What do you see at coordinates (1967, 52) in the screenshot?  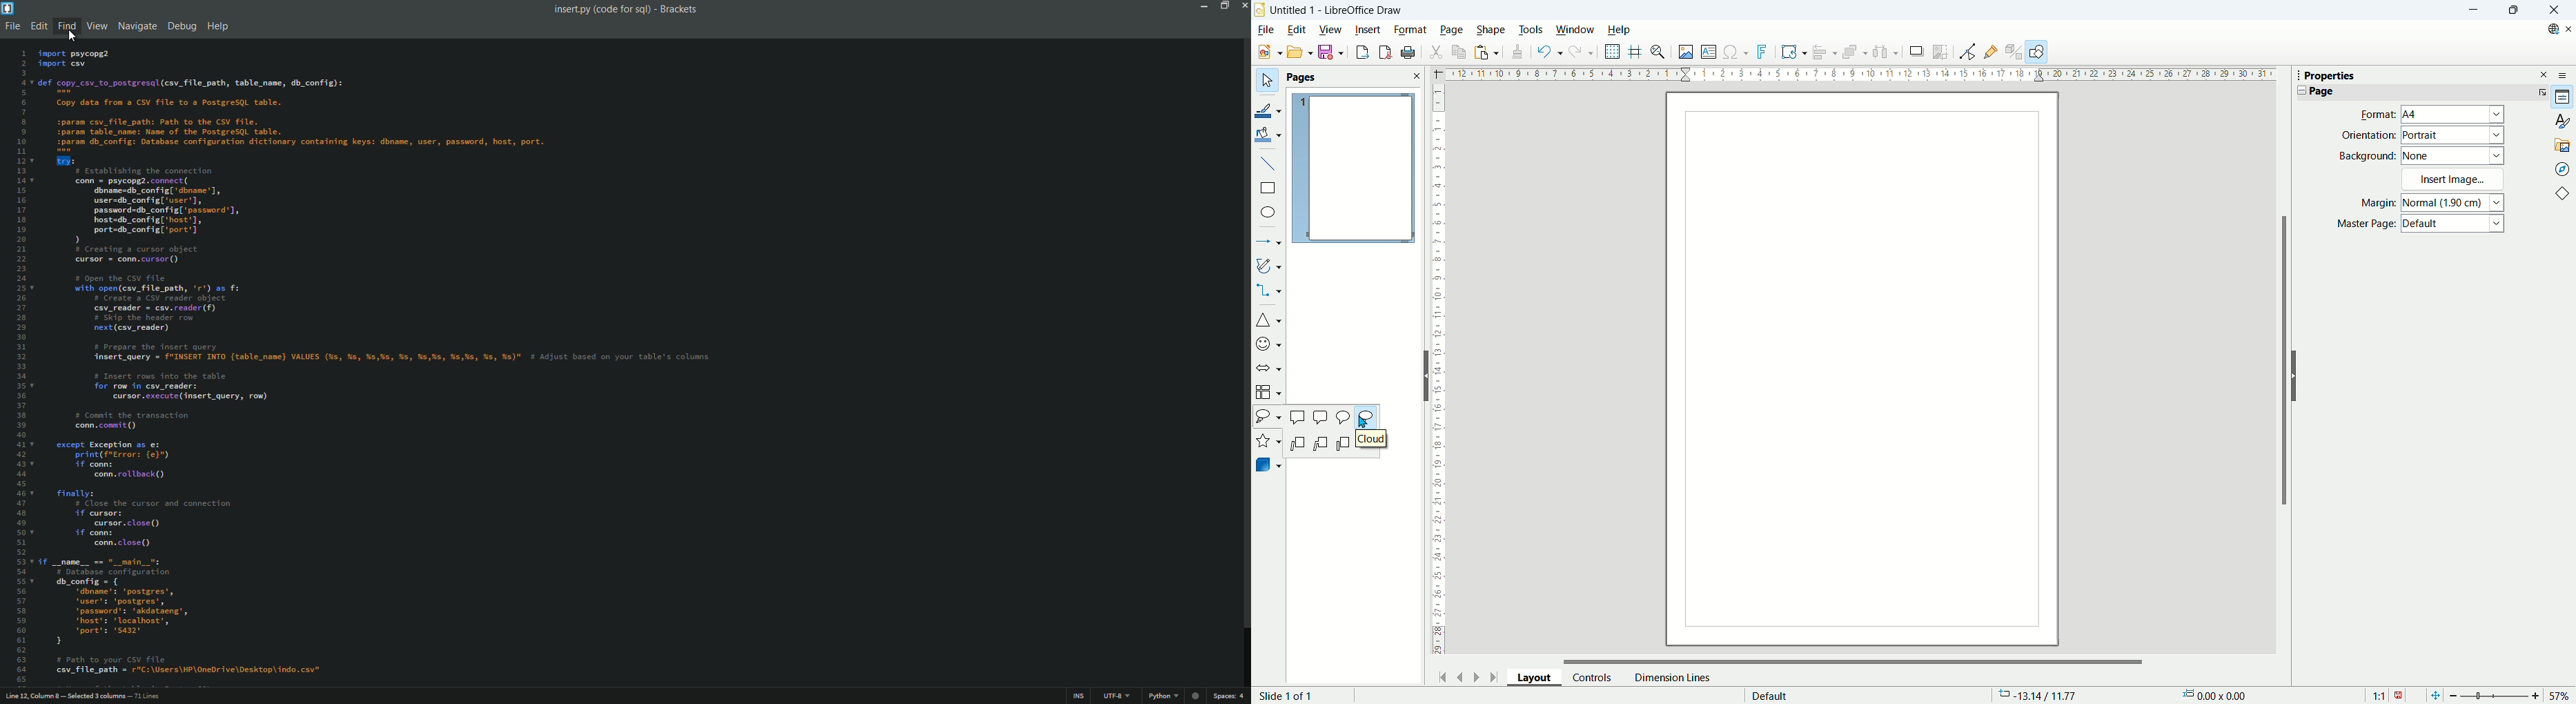 I see `point edit mode` at bounding box center [1967, 52].